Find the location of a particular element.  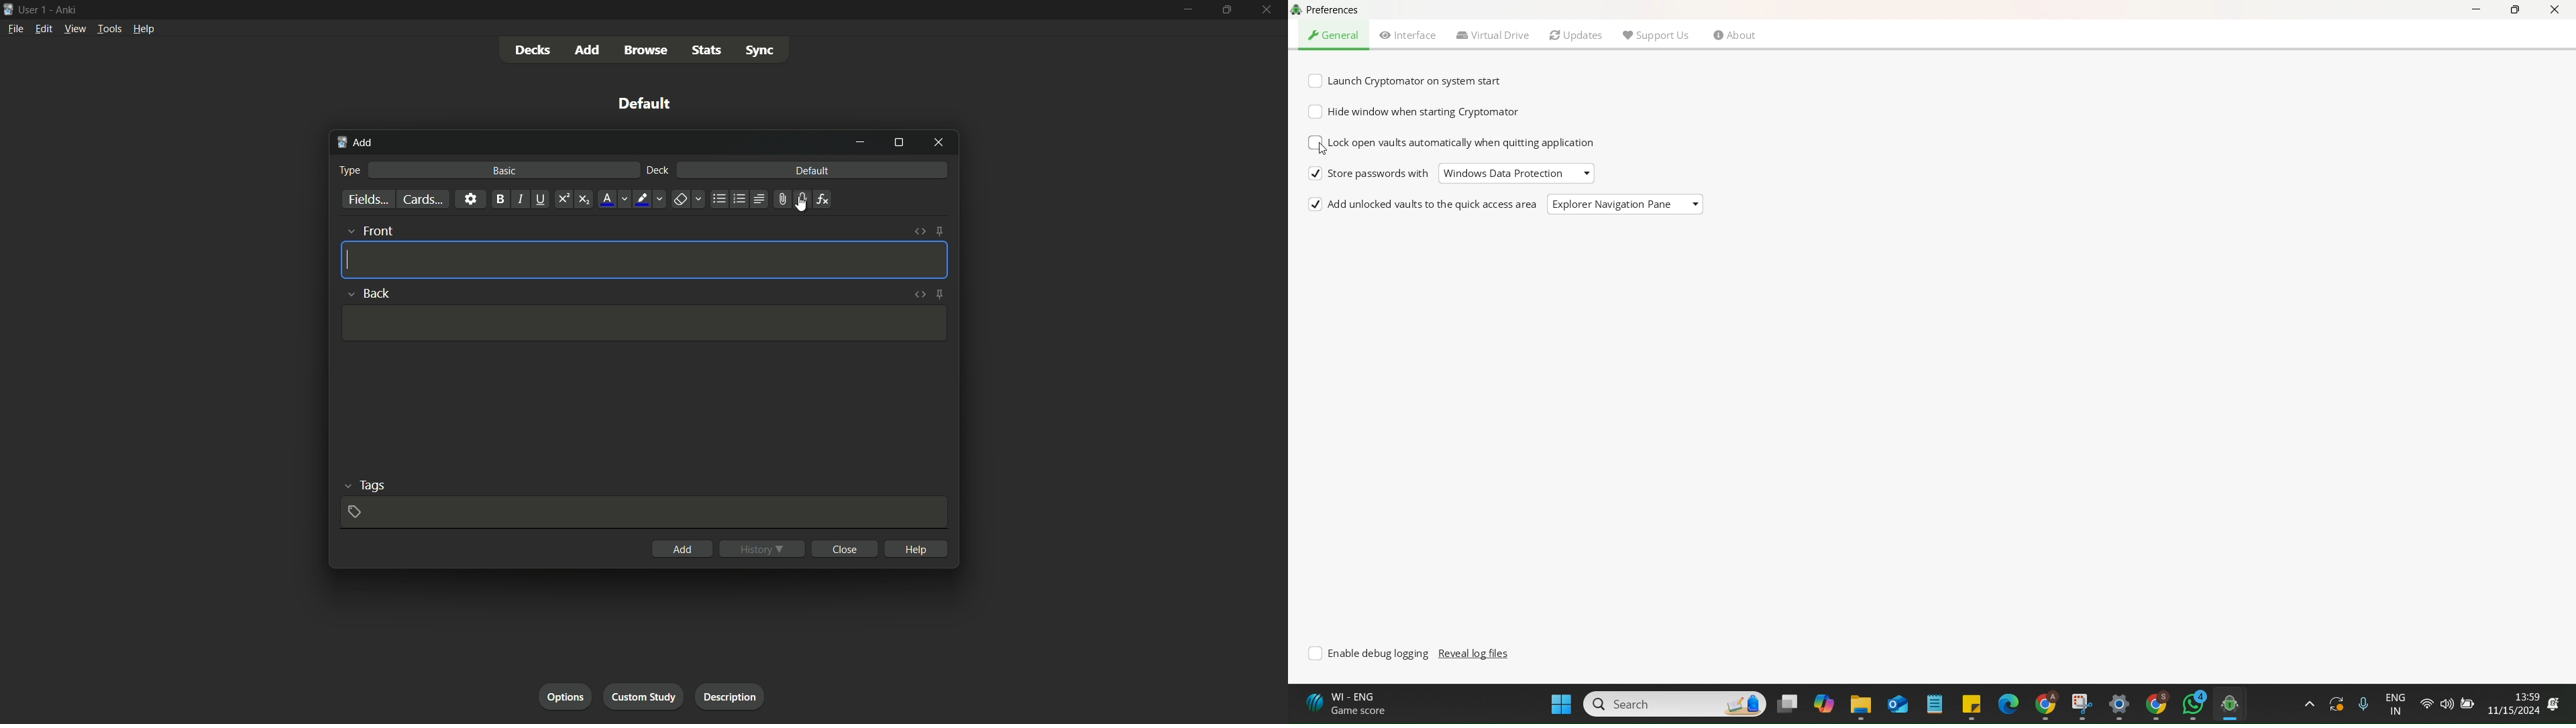

cursor is located at coordinates (800, 204).